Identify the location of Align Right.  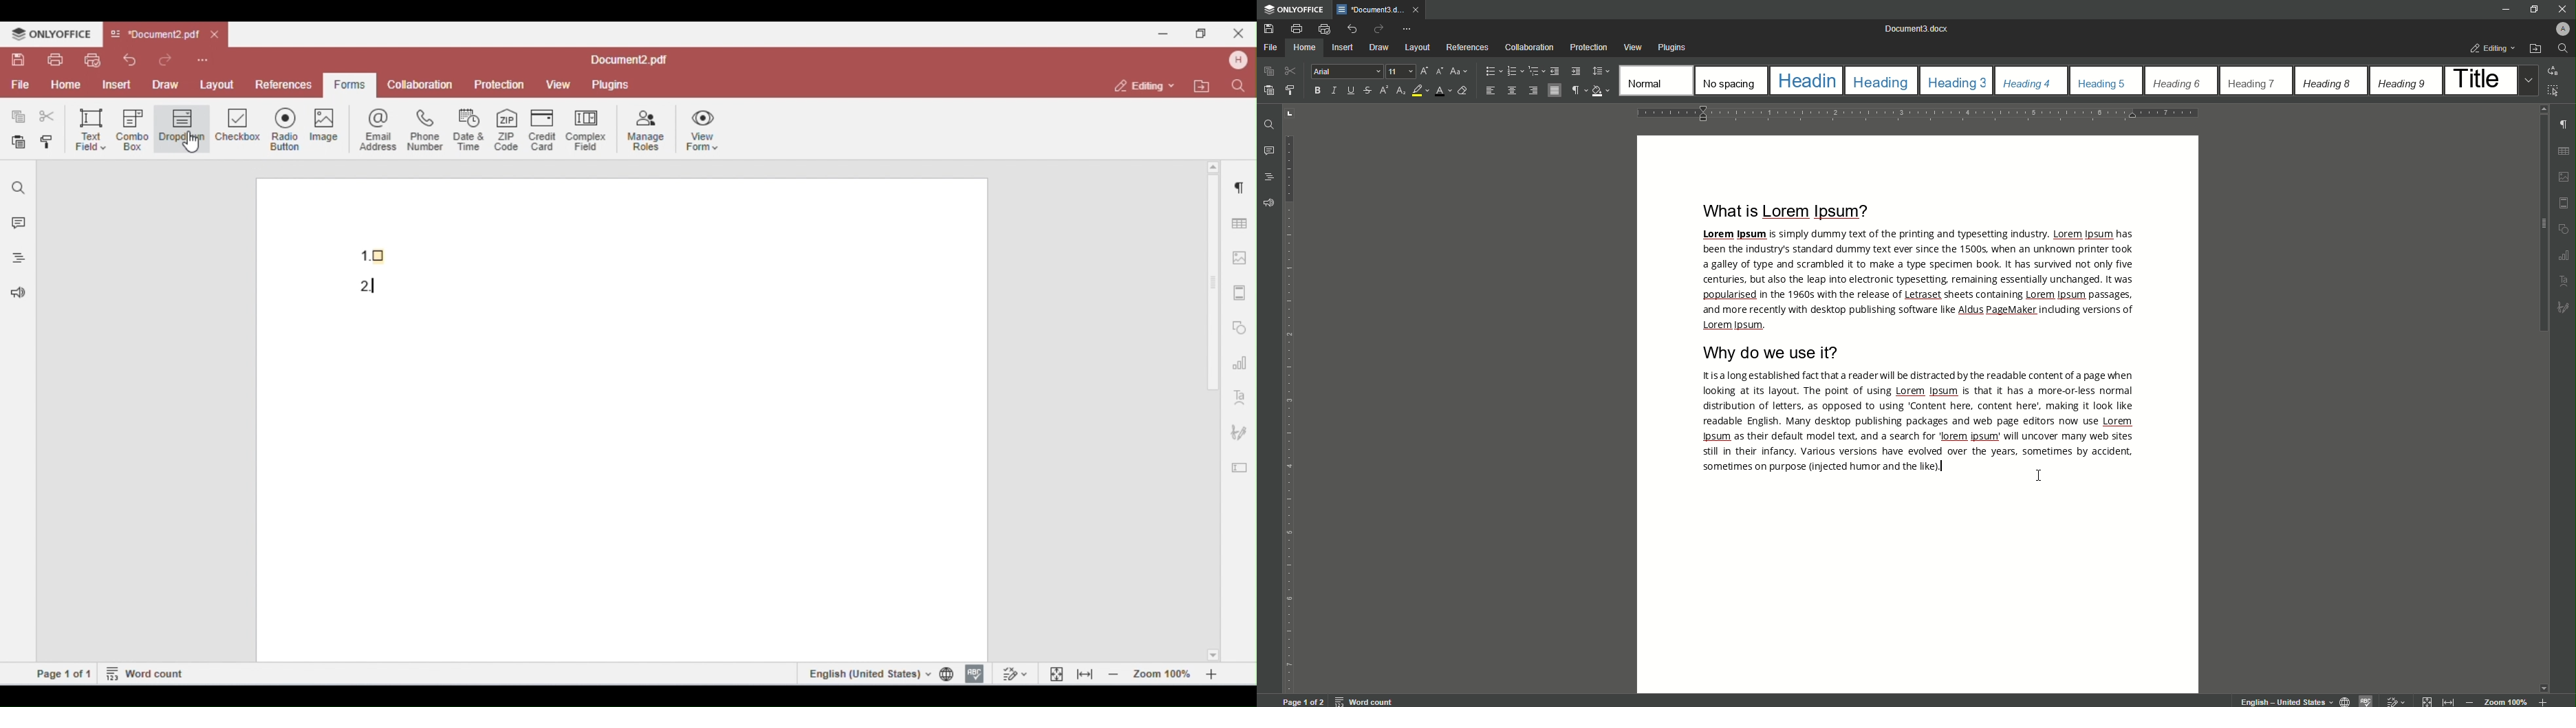
(1533, 91).